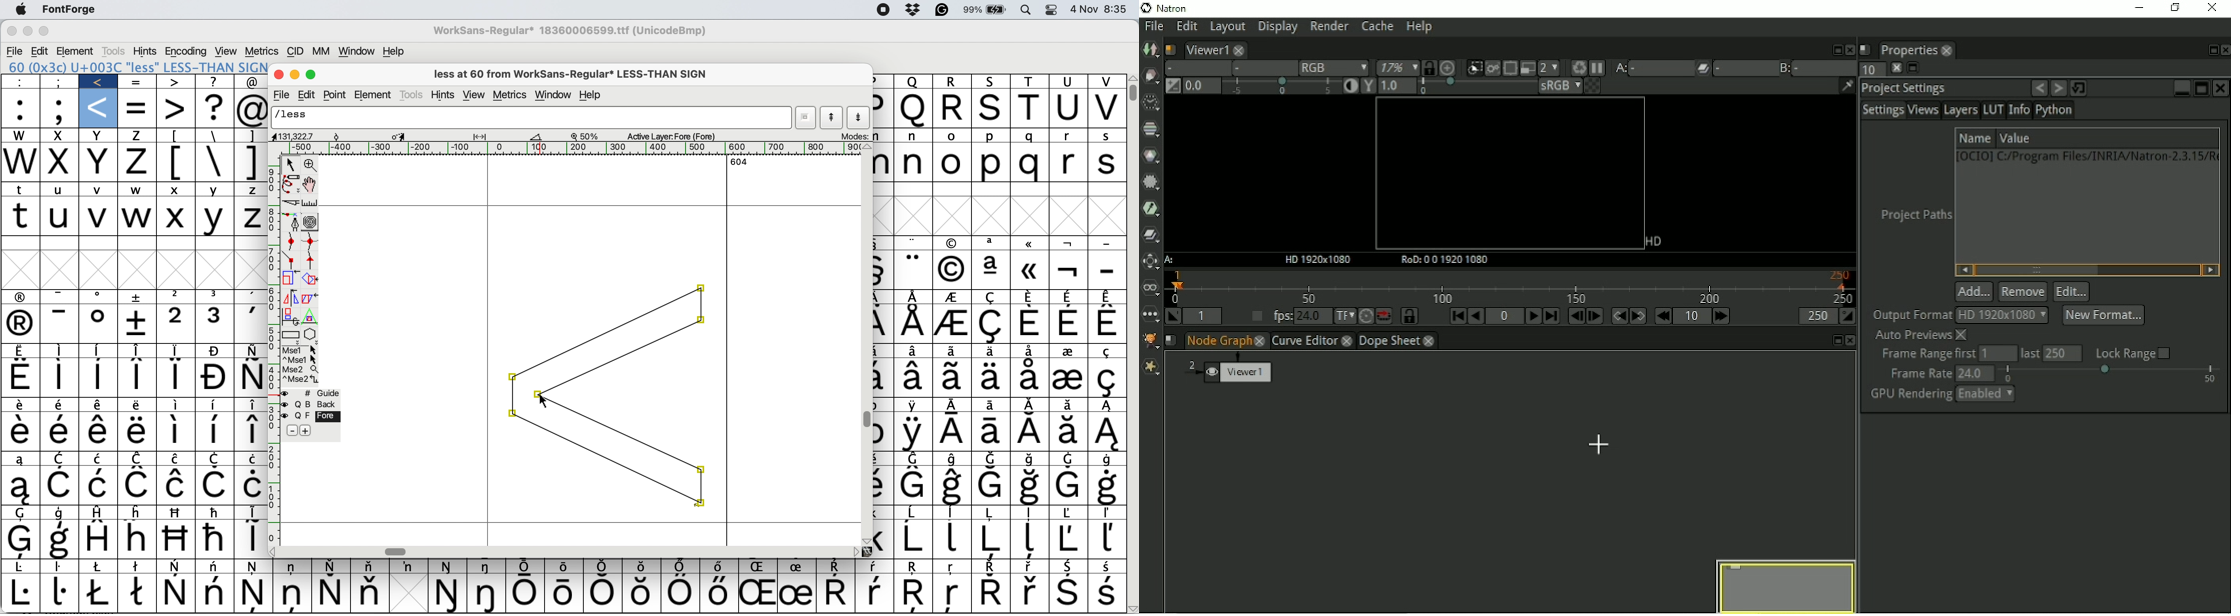 Image resolution: width=2240 pixels, height=616 pixels. What do you see at coordinates (719, 593) in the screenshot?
I see `Symbol` at bounding box center [719, 593].